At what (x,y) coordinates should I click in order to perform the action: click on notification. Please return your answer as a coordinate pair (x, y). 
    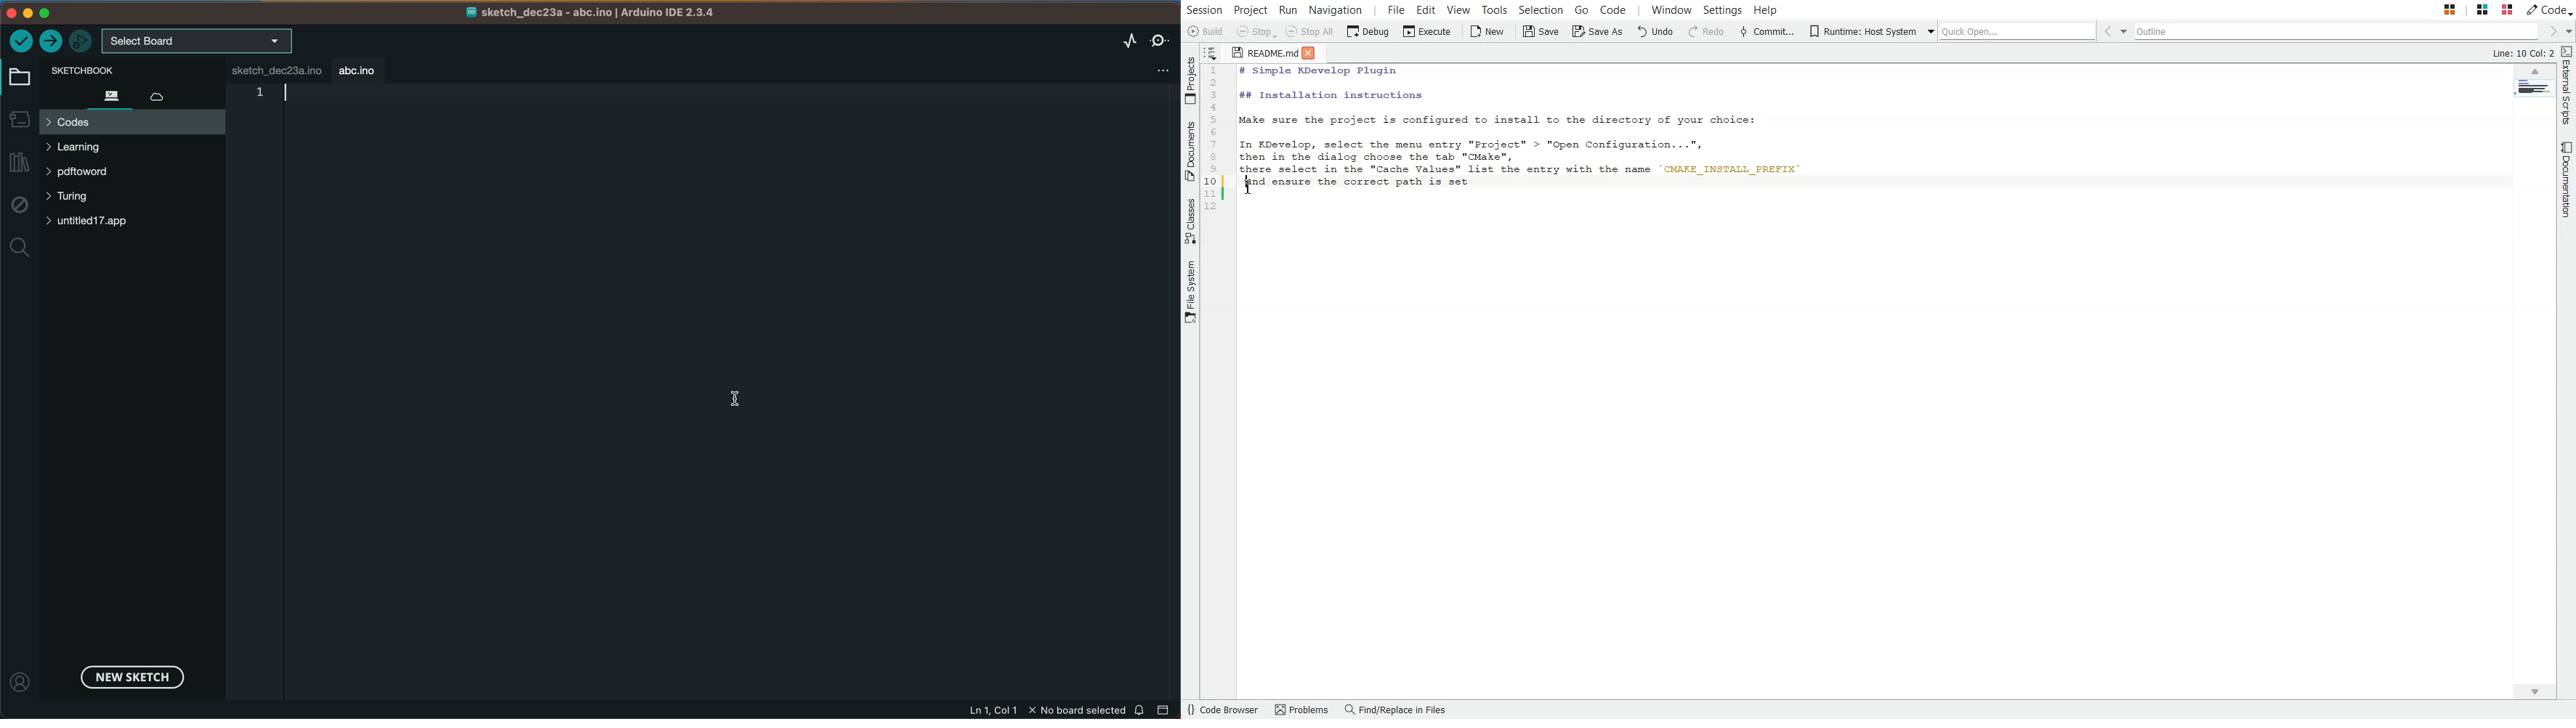
    Looking at the image, I should click on (1141, 709).